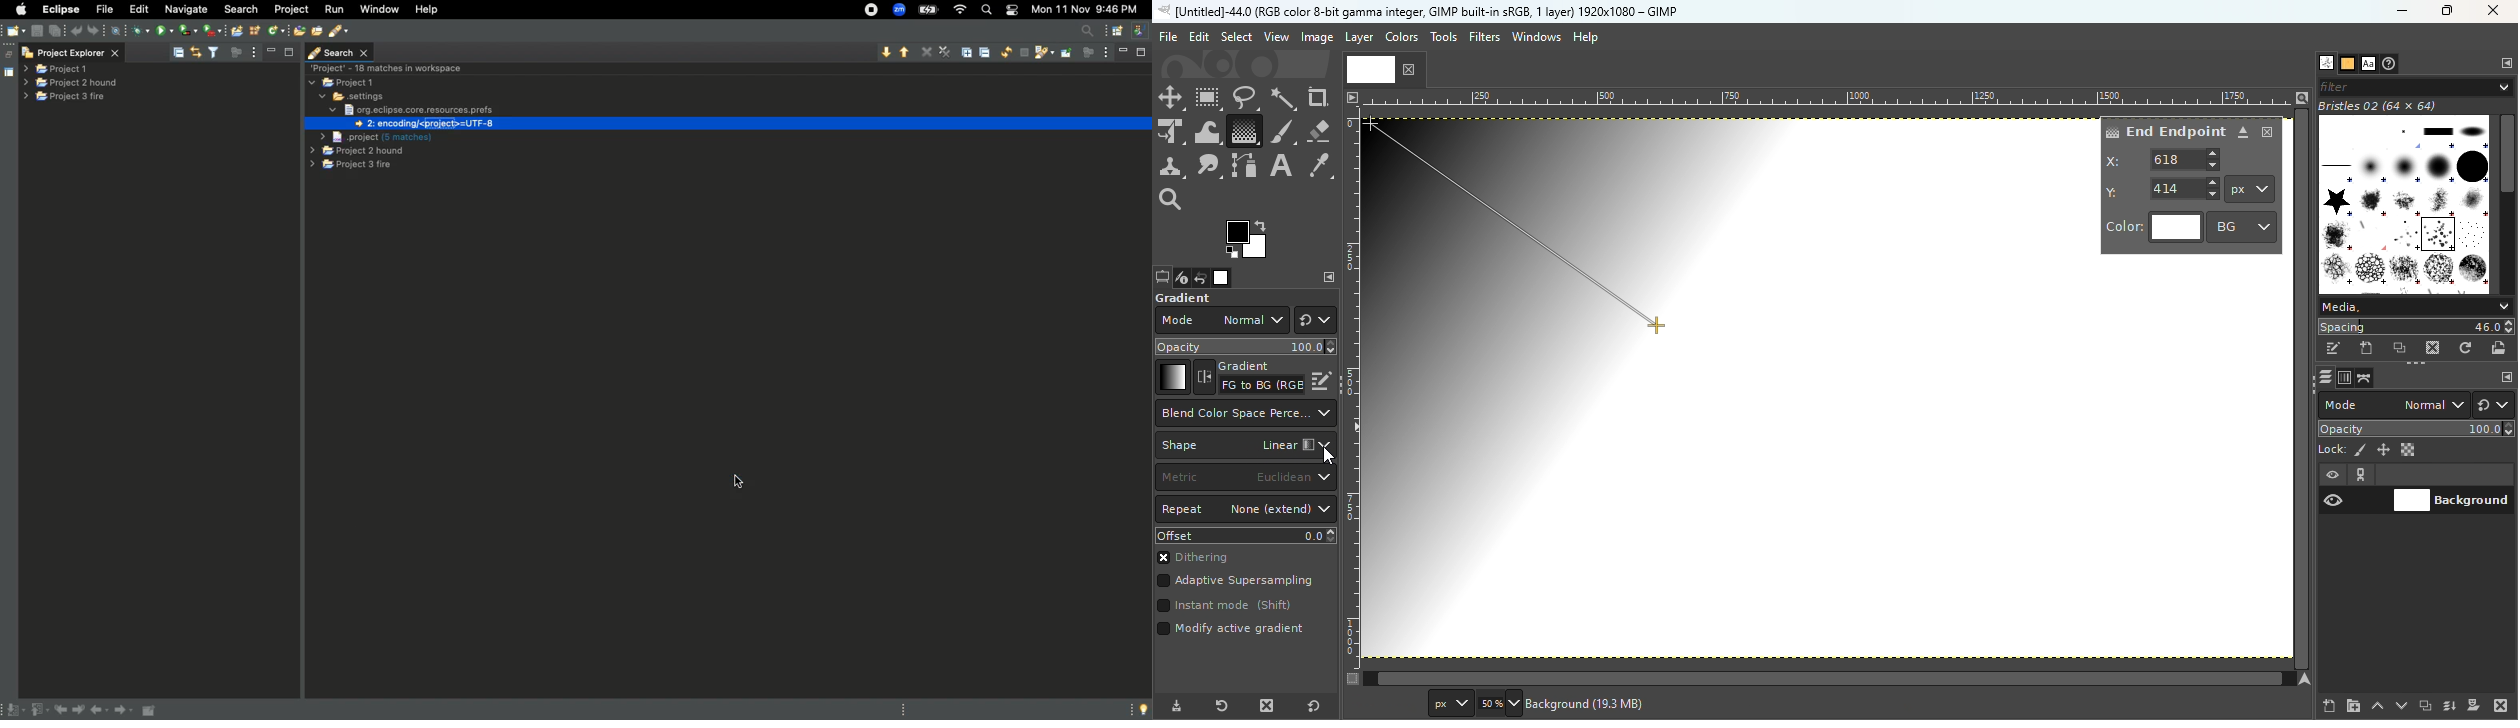 The width and height of the screenshot is (2520, 728). I want to click on Search, so click(243, 8).